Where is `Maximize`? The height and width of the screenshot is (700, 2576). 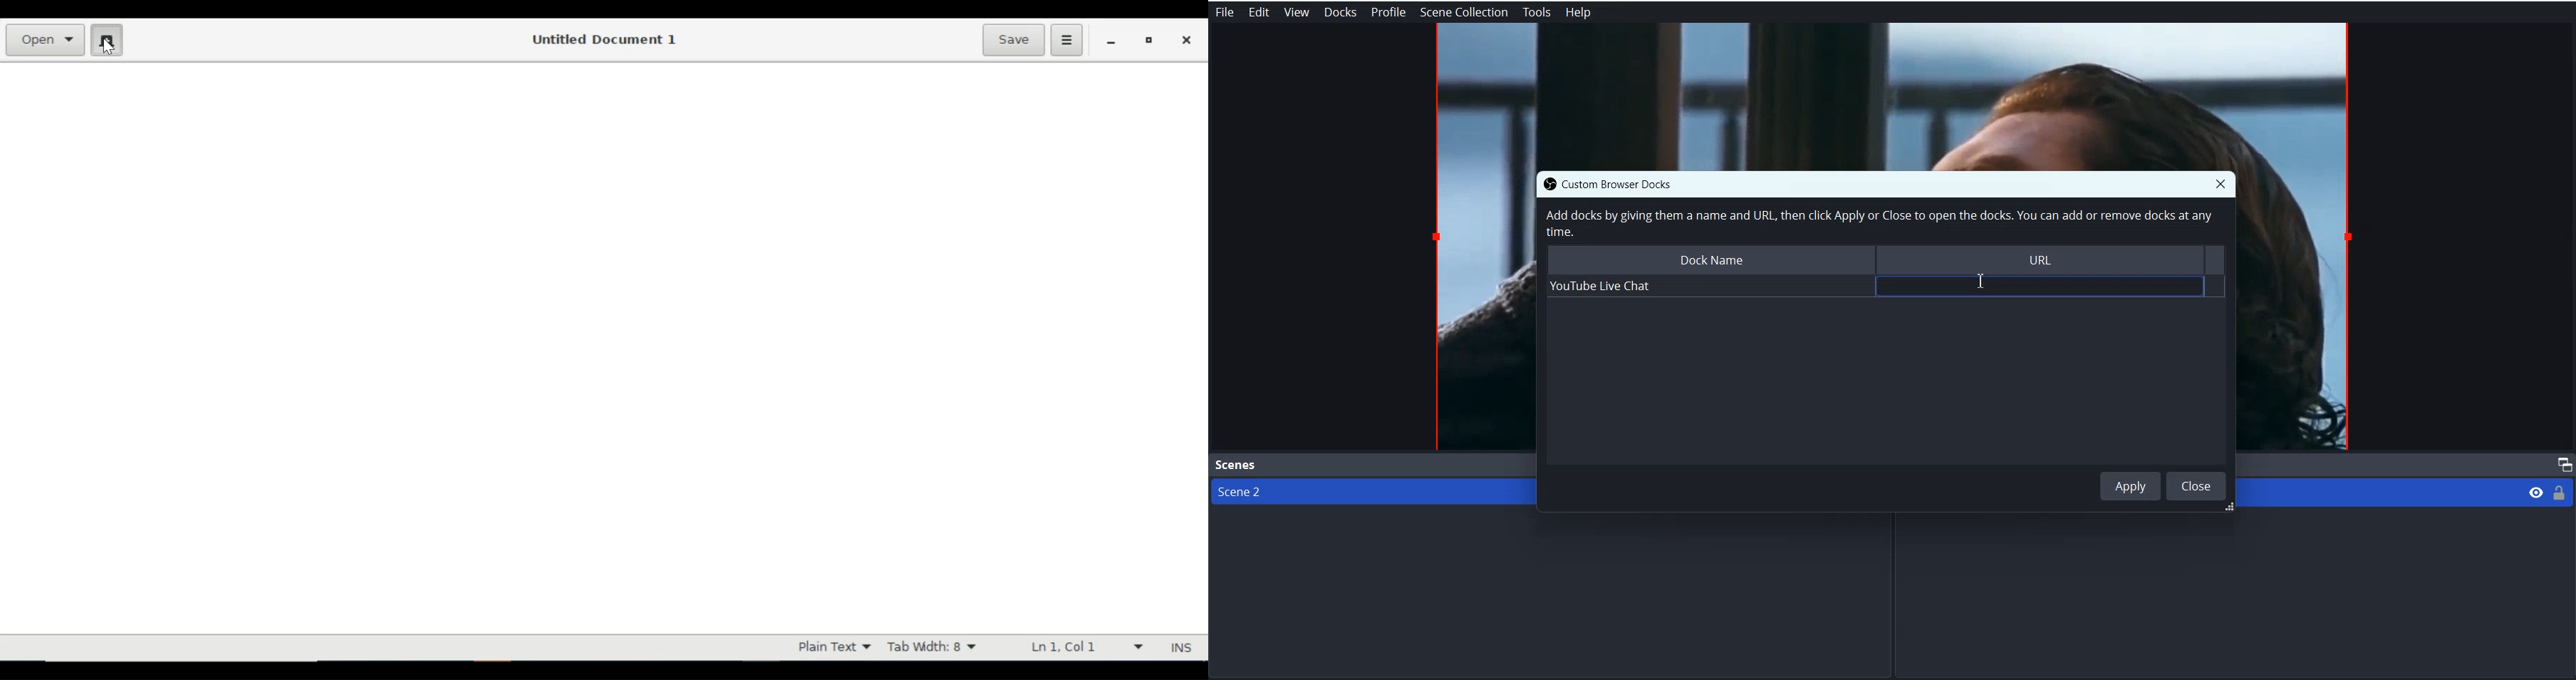
Maximize is located at coordinates (2562, 464).